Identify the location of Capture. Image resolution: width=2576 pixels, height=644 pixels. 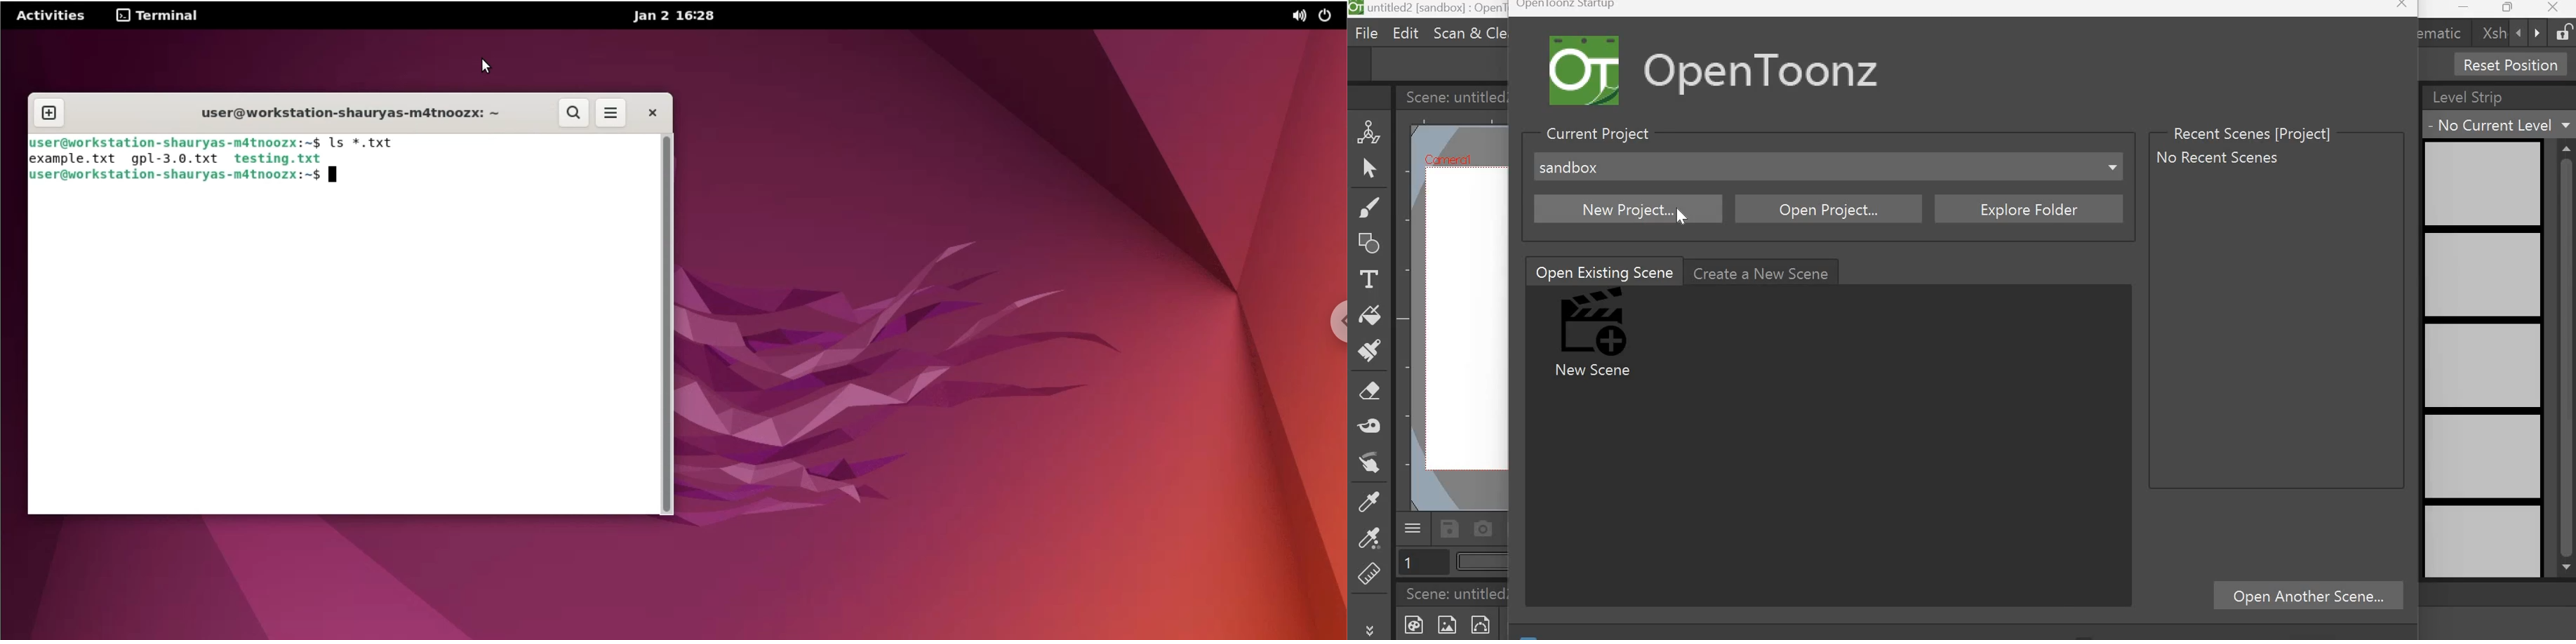
(1485, 528).